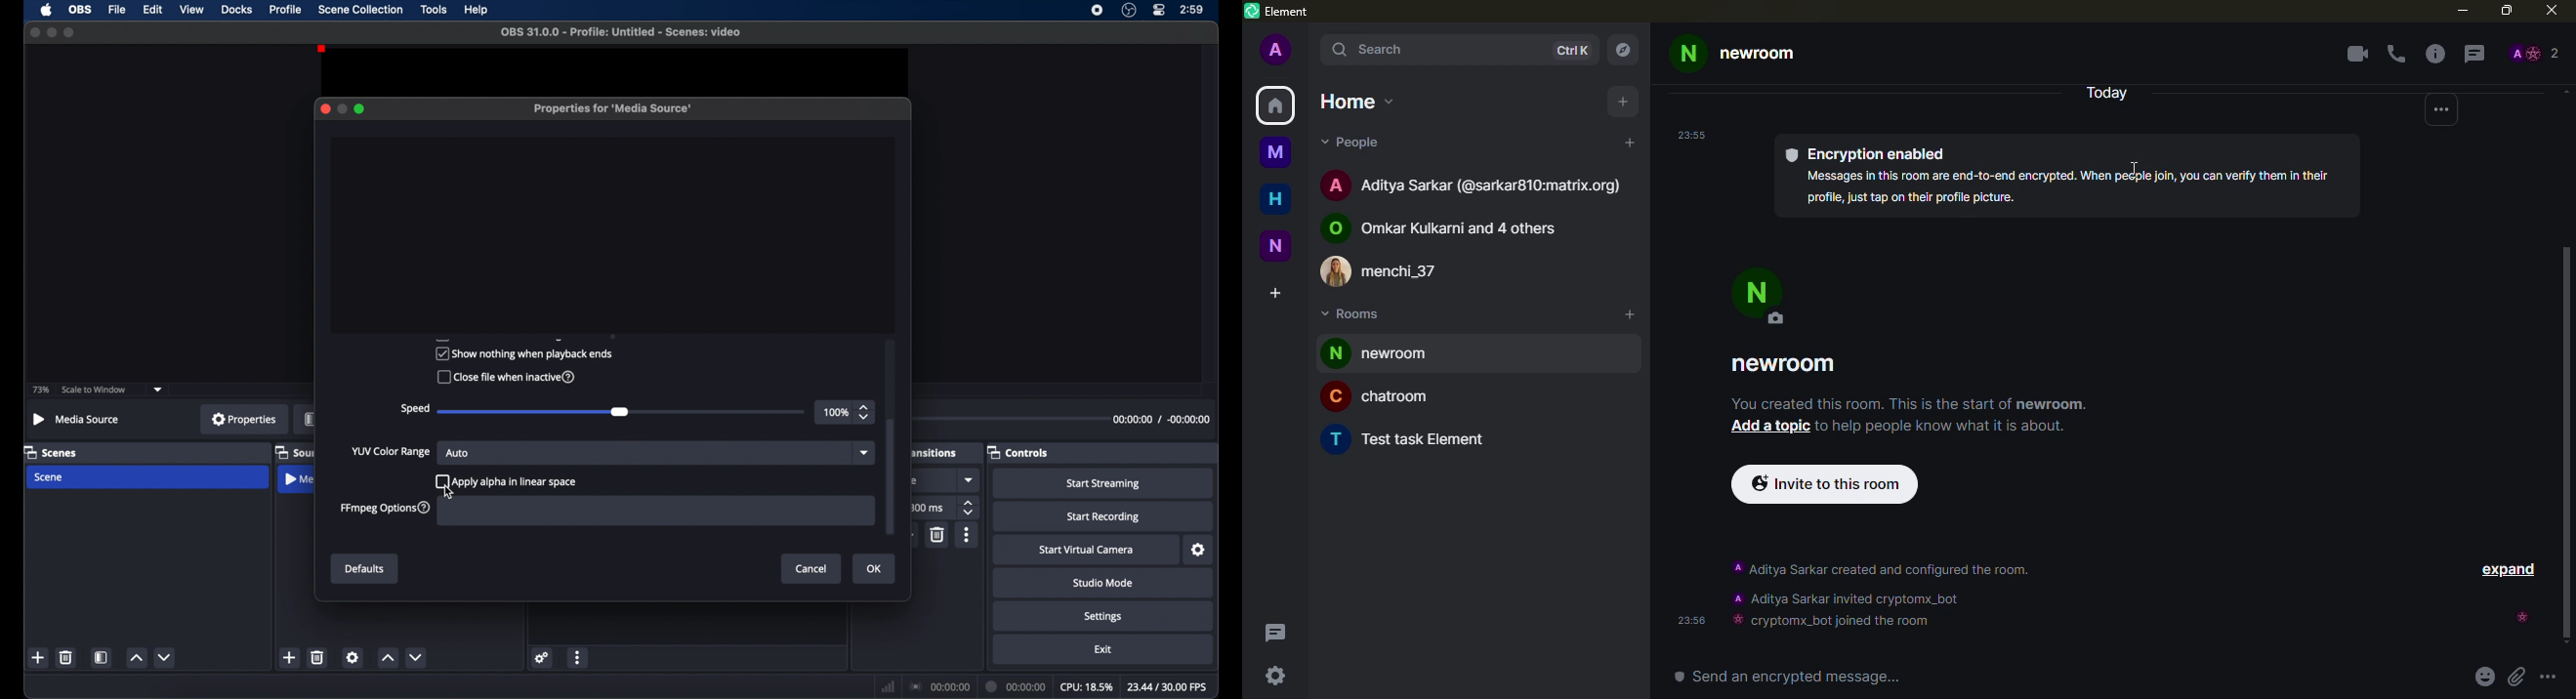 The image size is (2576, 700). I want to click on tools, so click(434, 10).